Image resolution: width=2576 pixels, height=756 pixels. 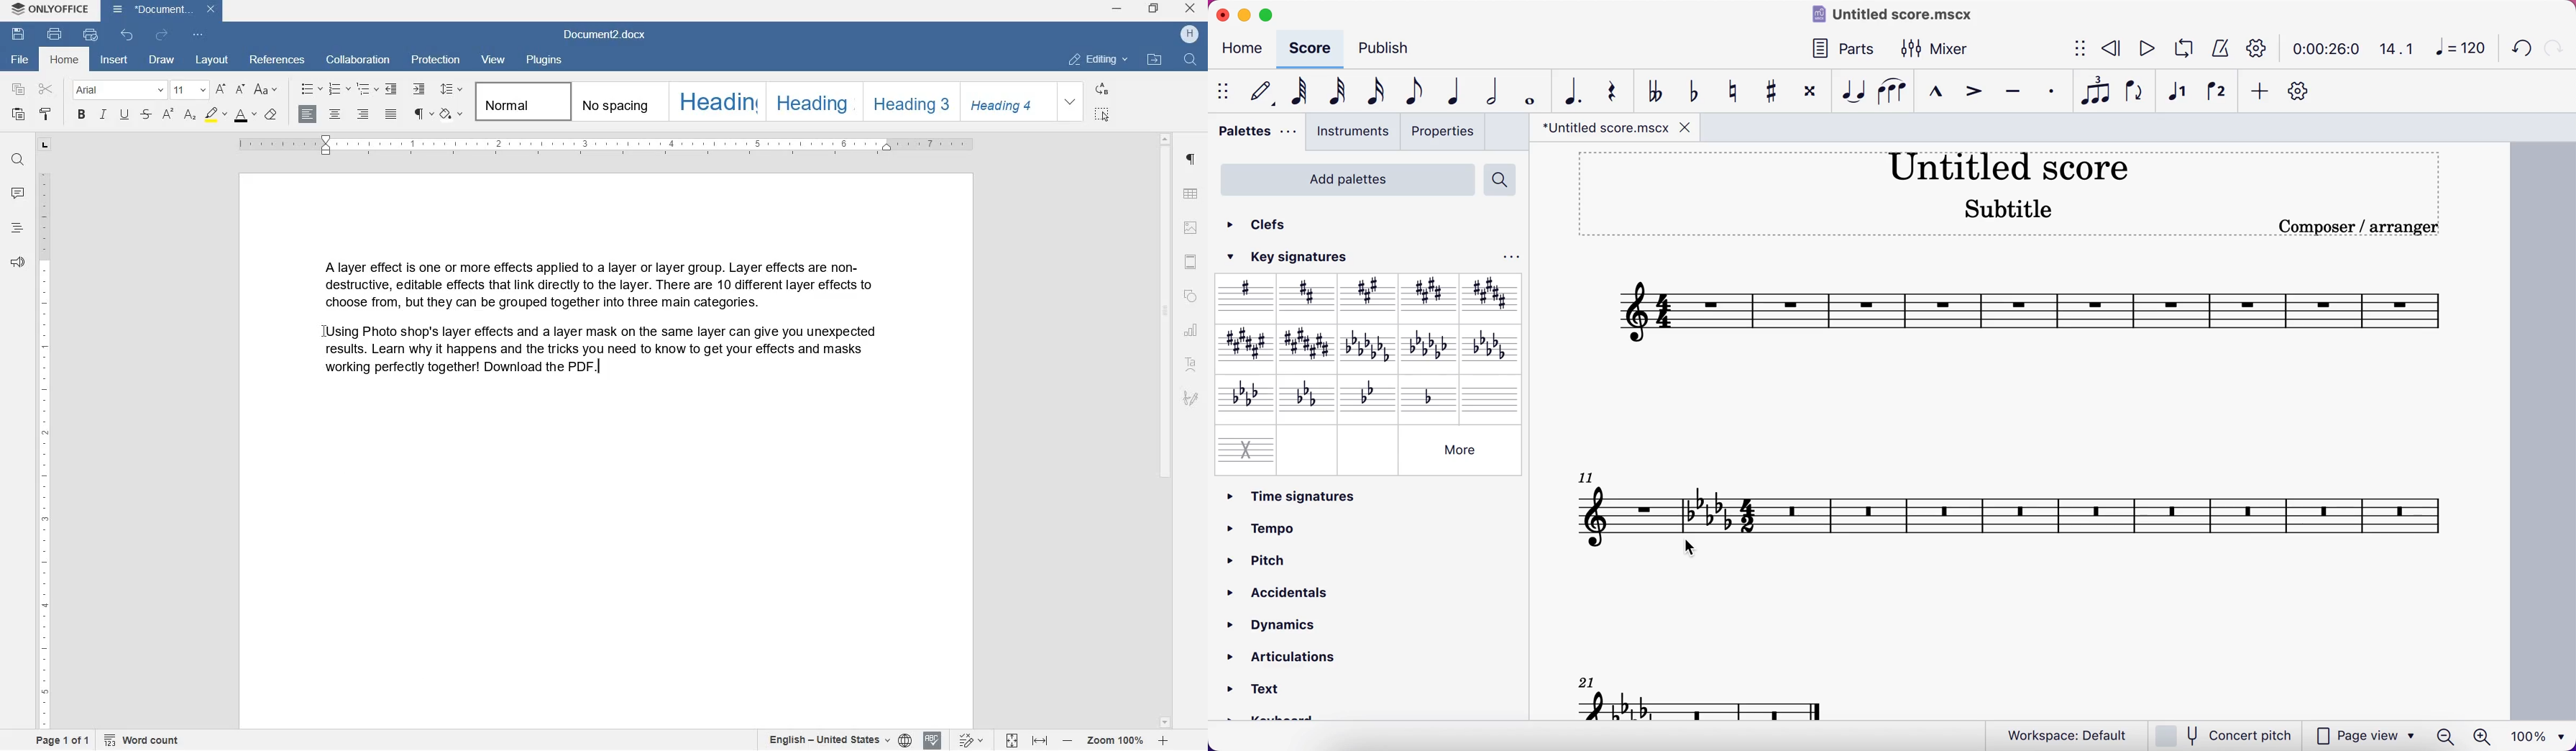 What do you see at coordinates (601, 365) in the screenshot?
I see `EDITOR` at bounding box center [601, 365].